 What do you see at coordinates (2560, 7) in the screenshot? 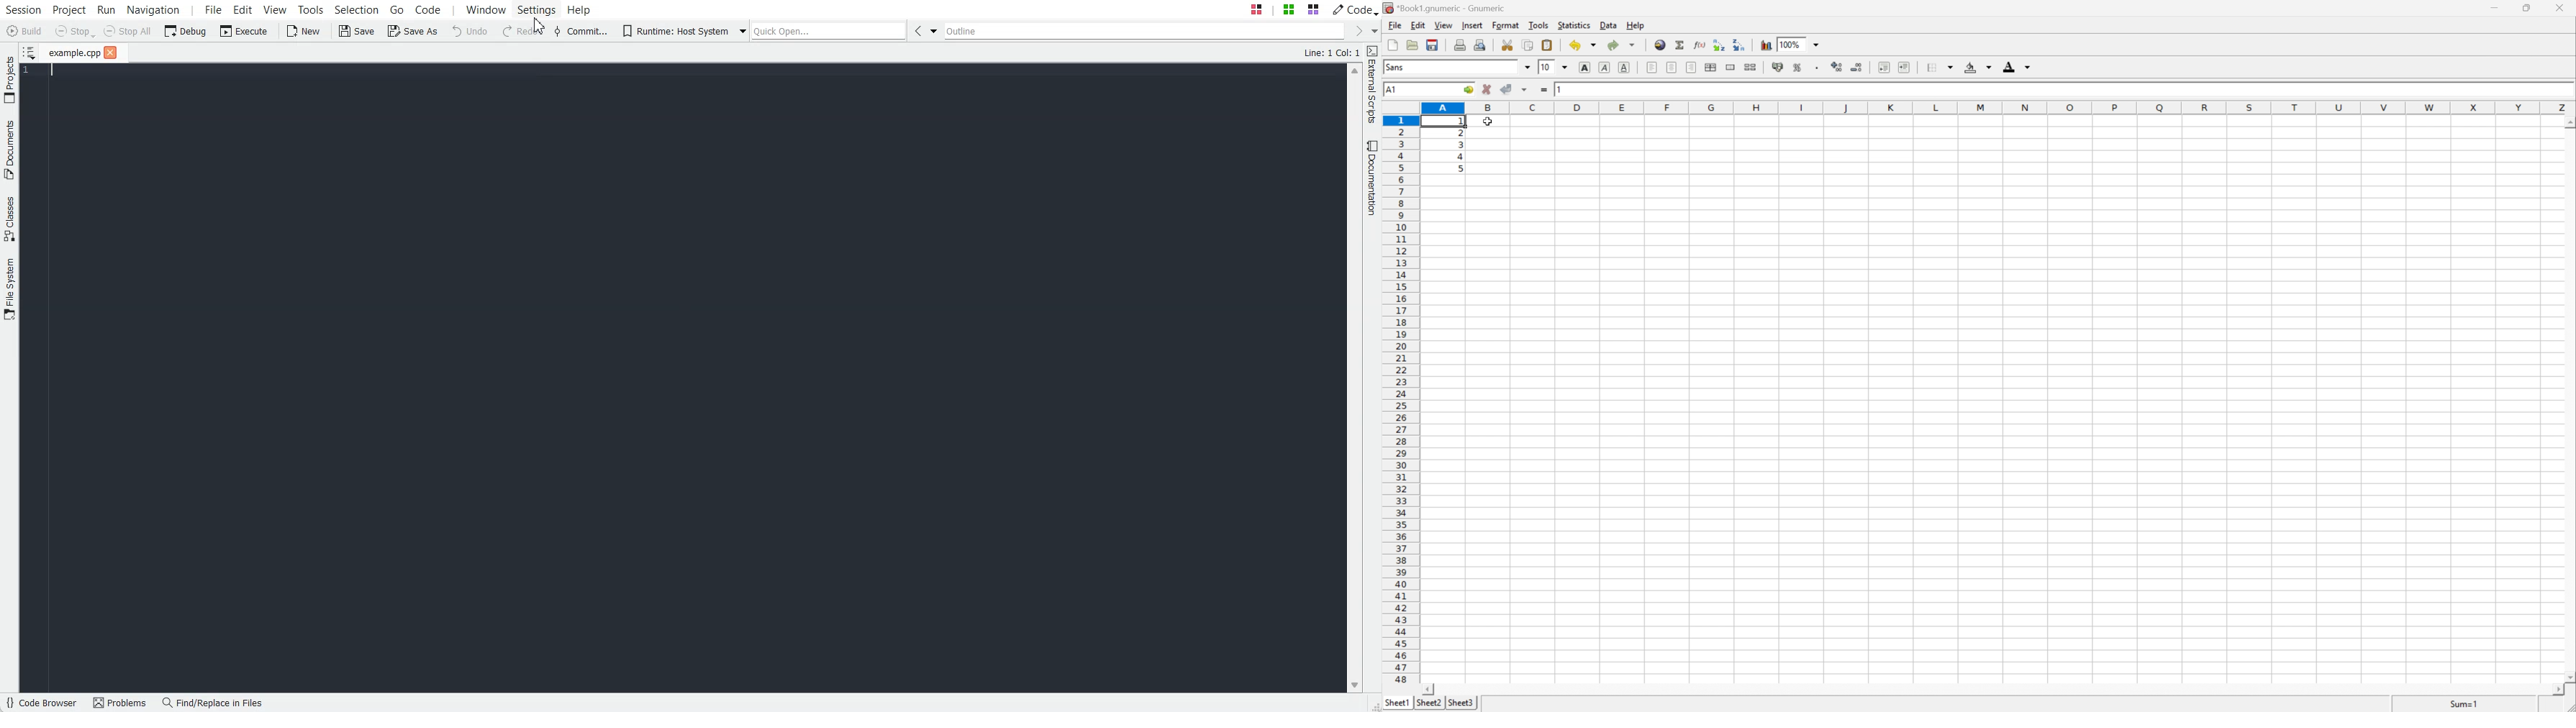
I see `Close` at bounding box center [2560, 7].